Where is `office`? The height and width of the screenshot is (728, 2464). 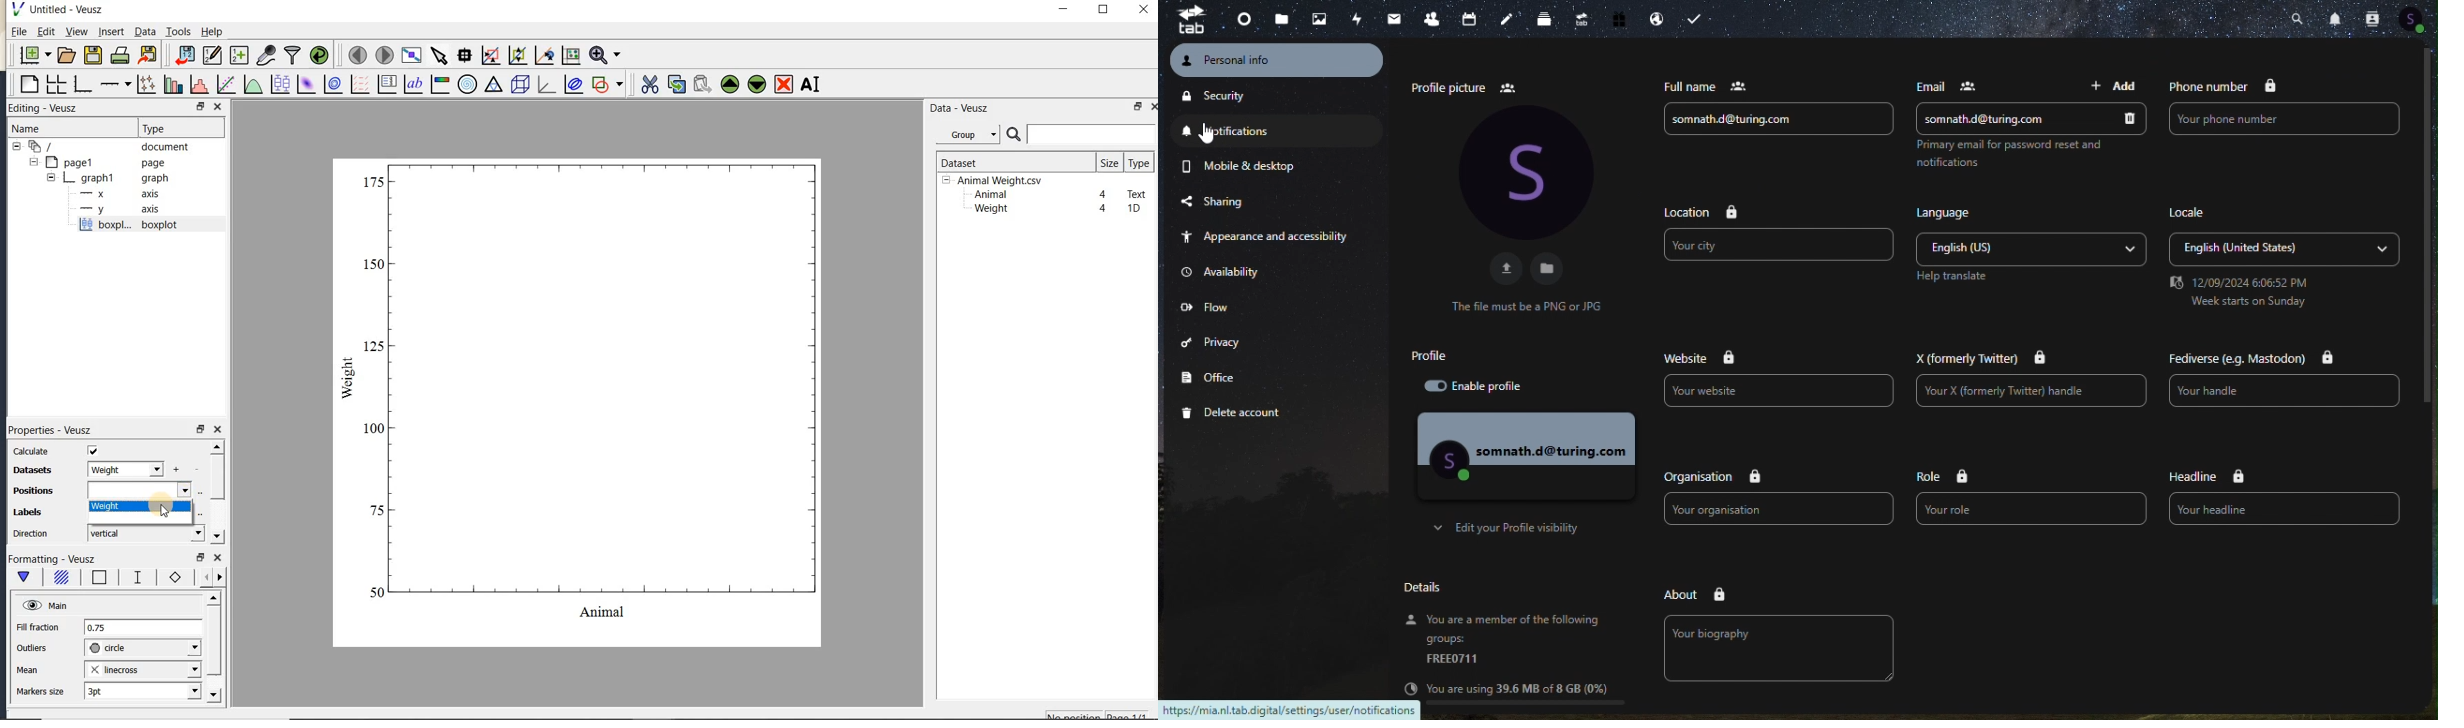
office is located at coordinates (1243, 374).